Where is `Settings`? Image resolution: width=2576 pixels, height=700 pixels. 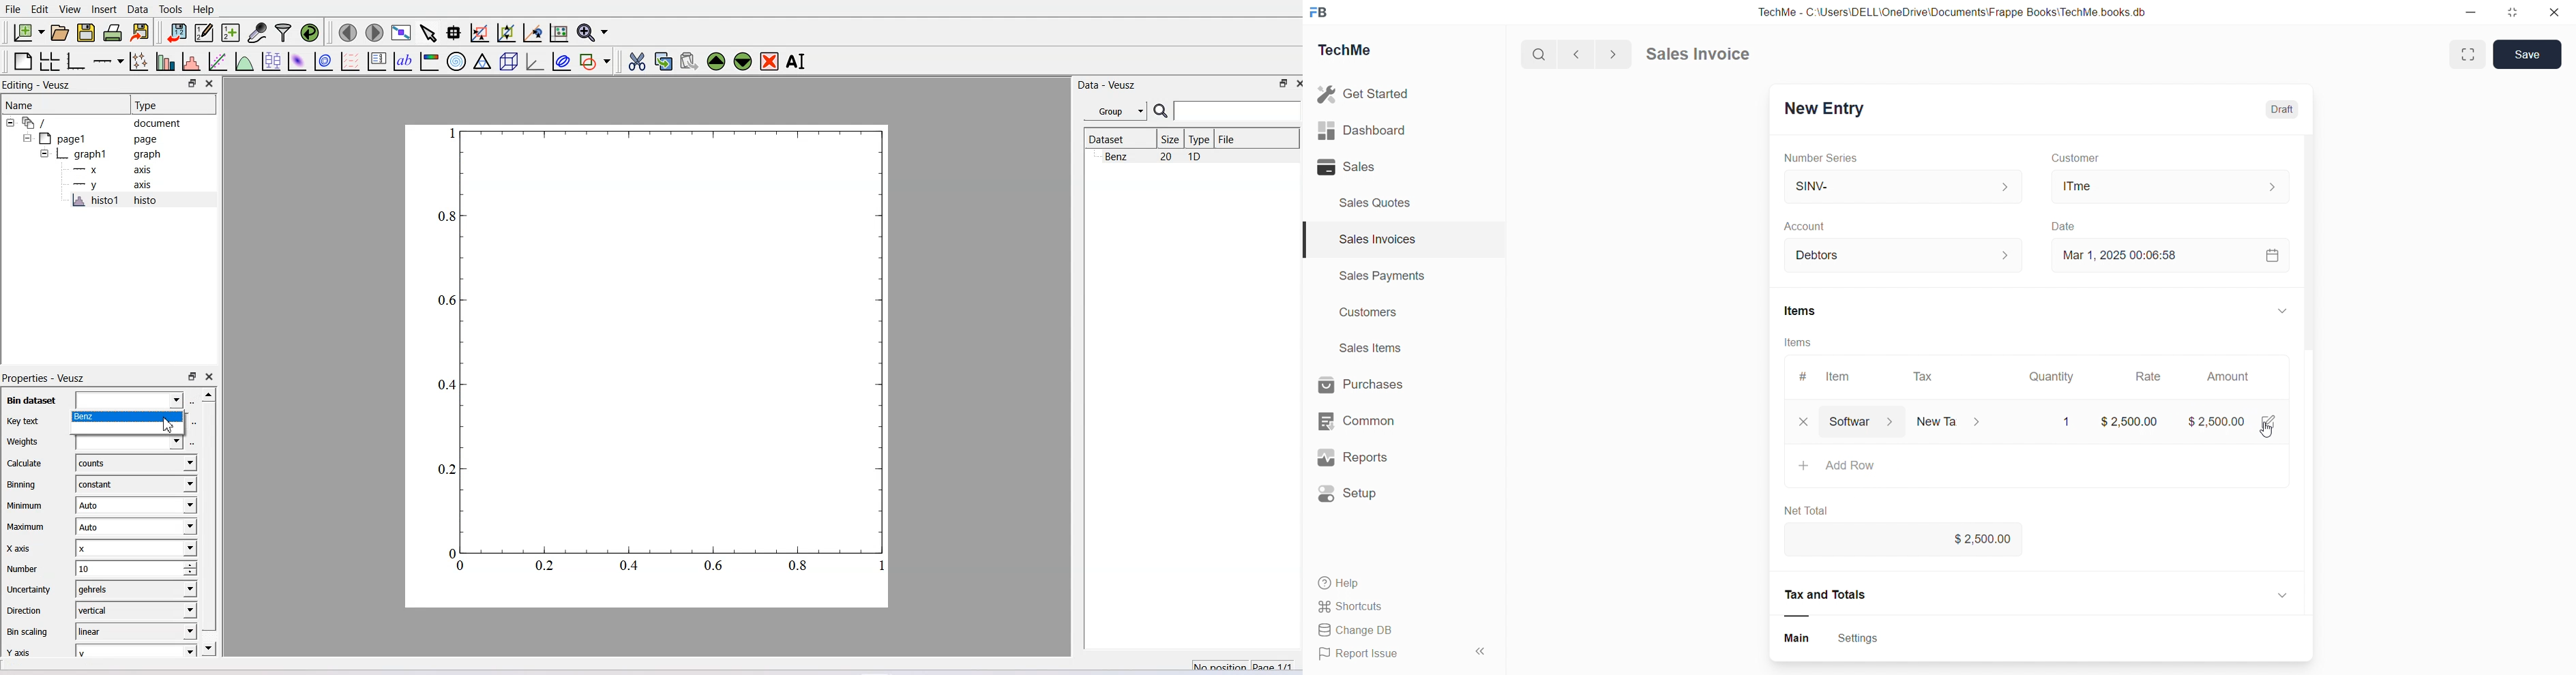 Settings is located at coordinates (1866, 639).